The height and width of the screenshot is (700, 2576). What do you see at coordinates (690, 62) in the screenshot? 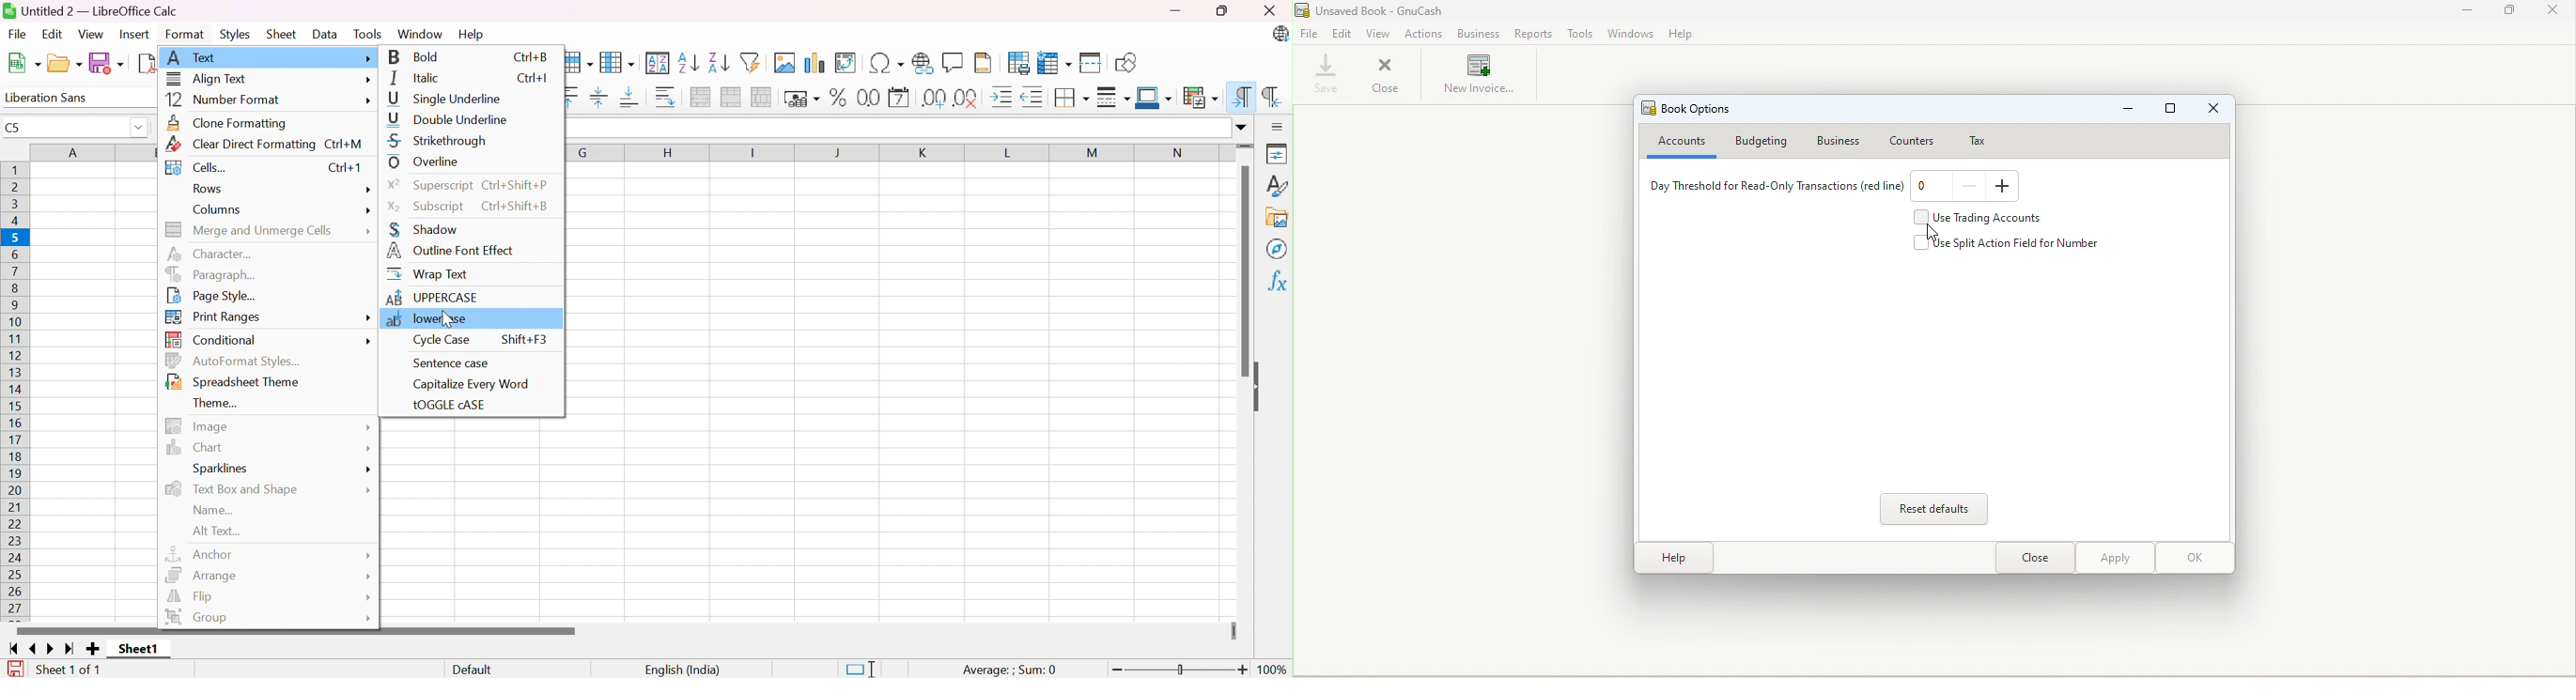
I see `Sort Ascending` at bounding box center [690, 62].